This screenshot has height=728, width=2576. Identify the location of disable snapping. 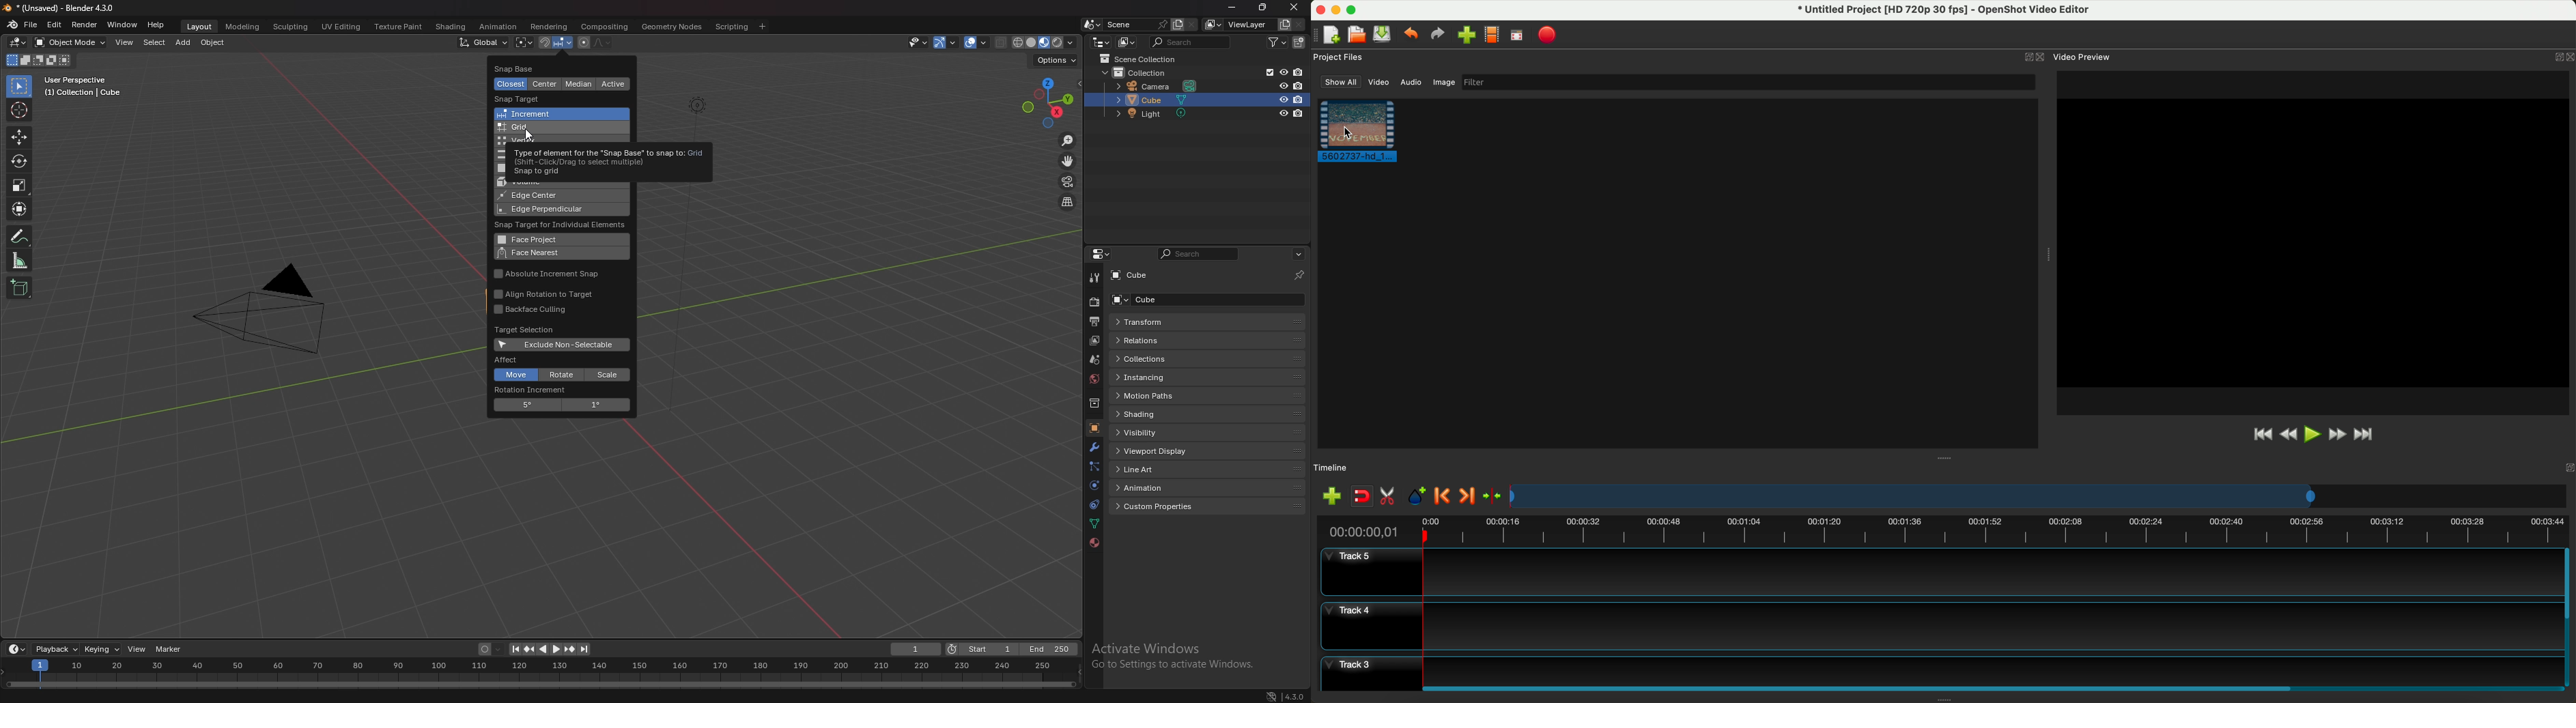
(1363, 497).